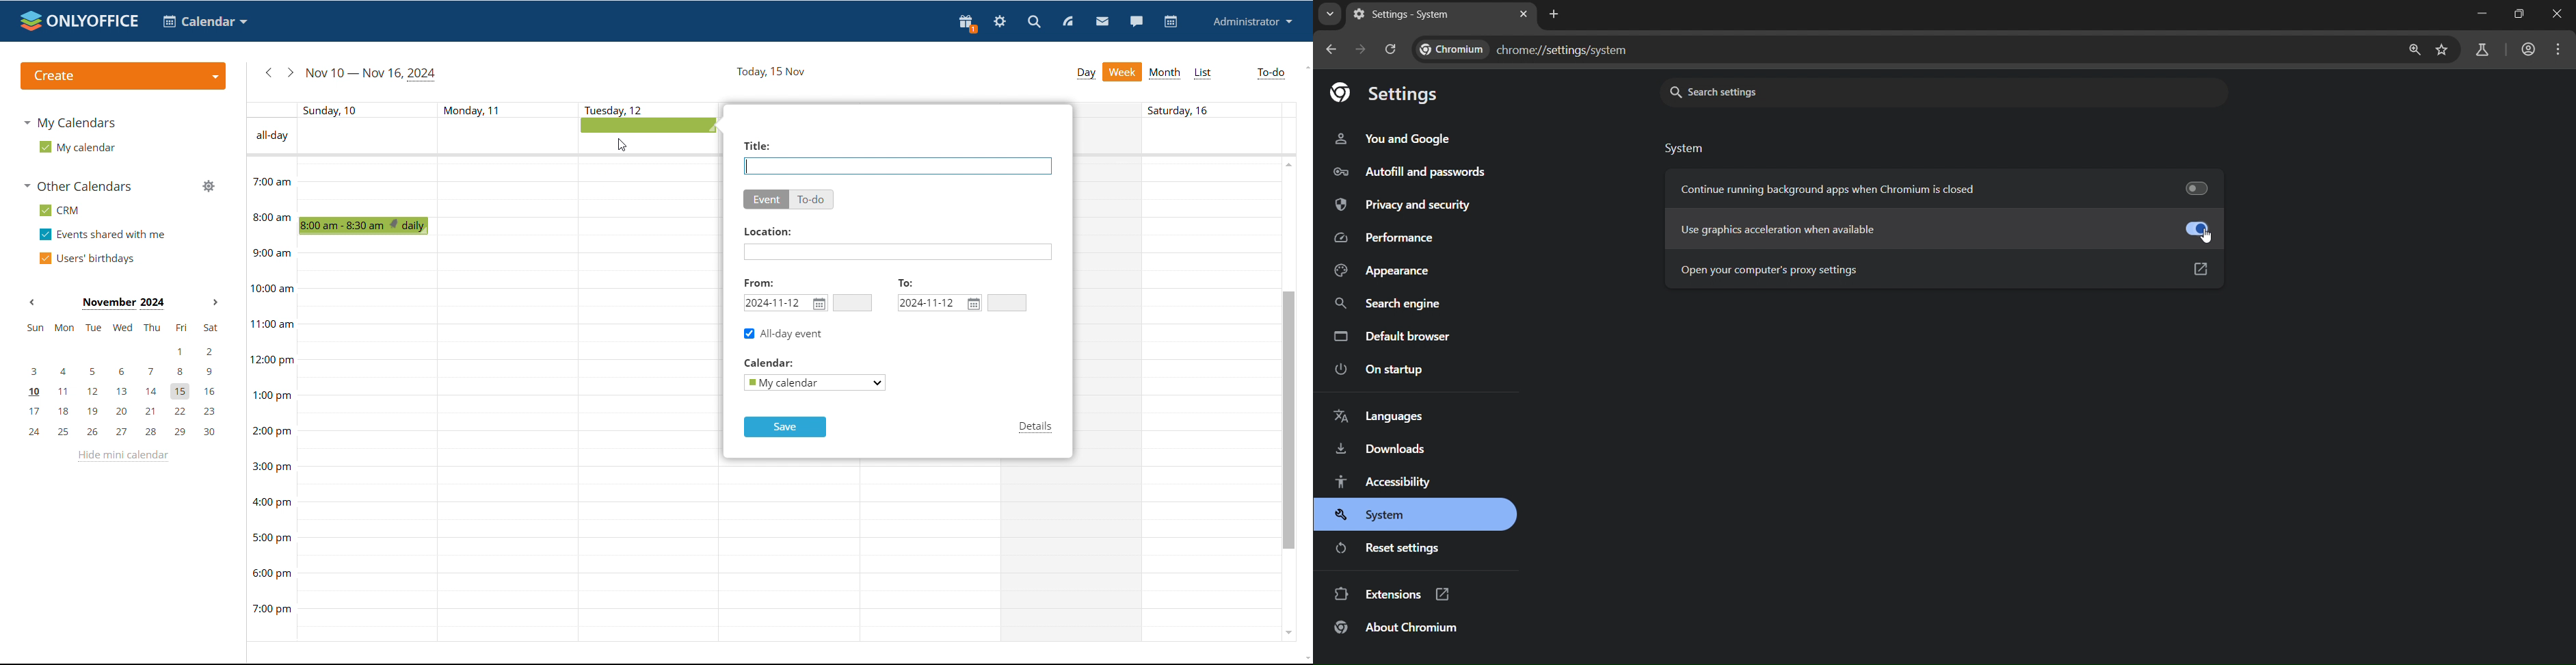 The height and width of the screenshot is (672, 2576). I want to click on scheduled event, so click(367, 226).